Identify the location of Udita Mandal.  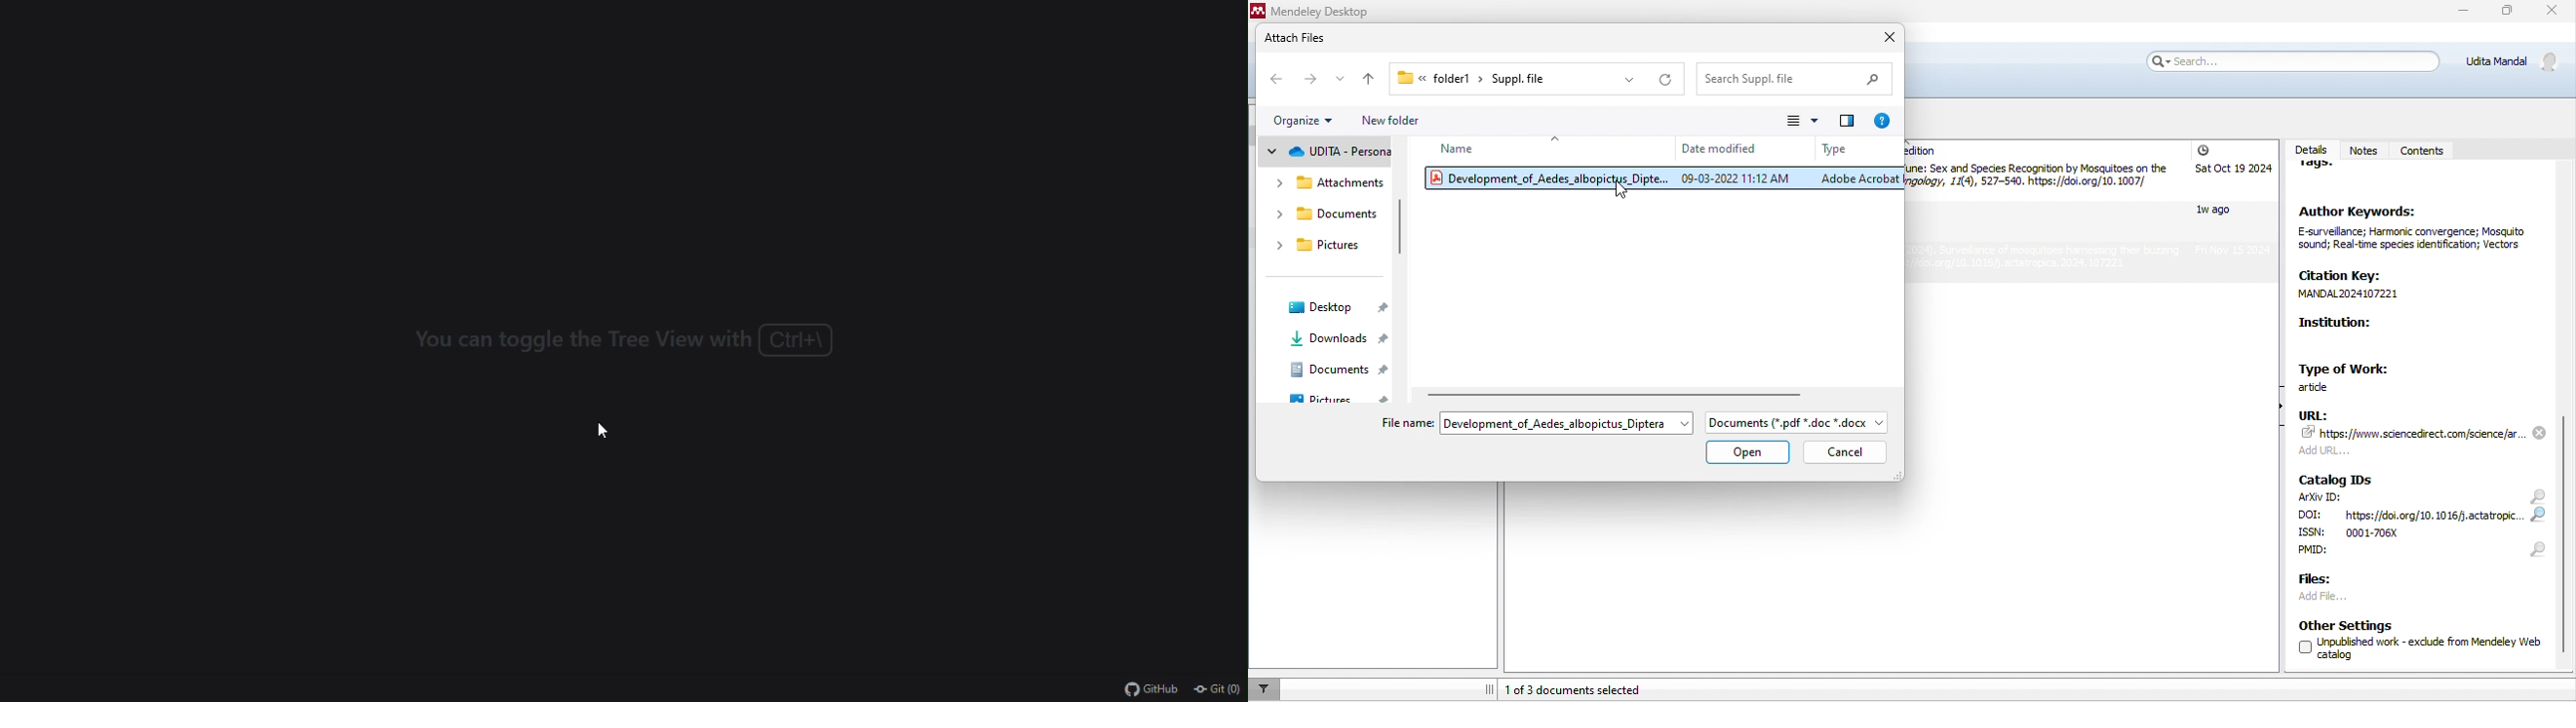
(2517, 61).